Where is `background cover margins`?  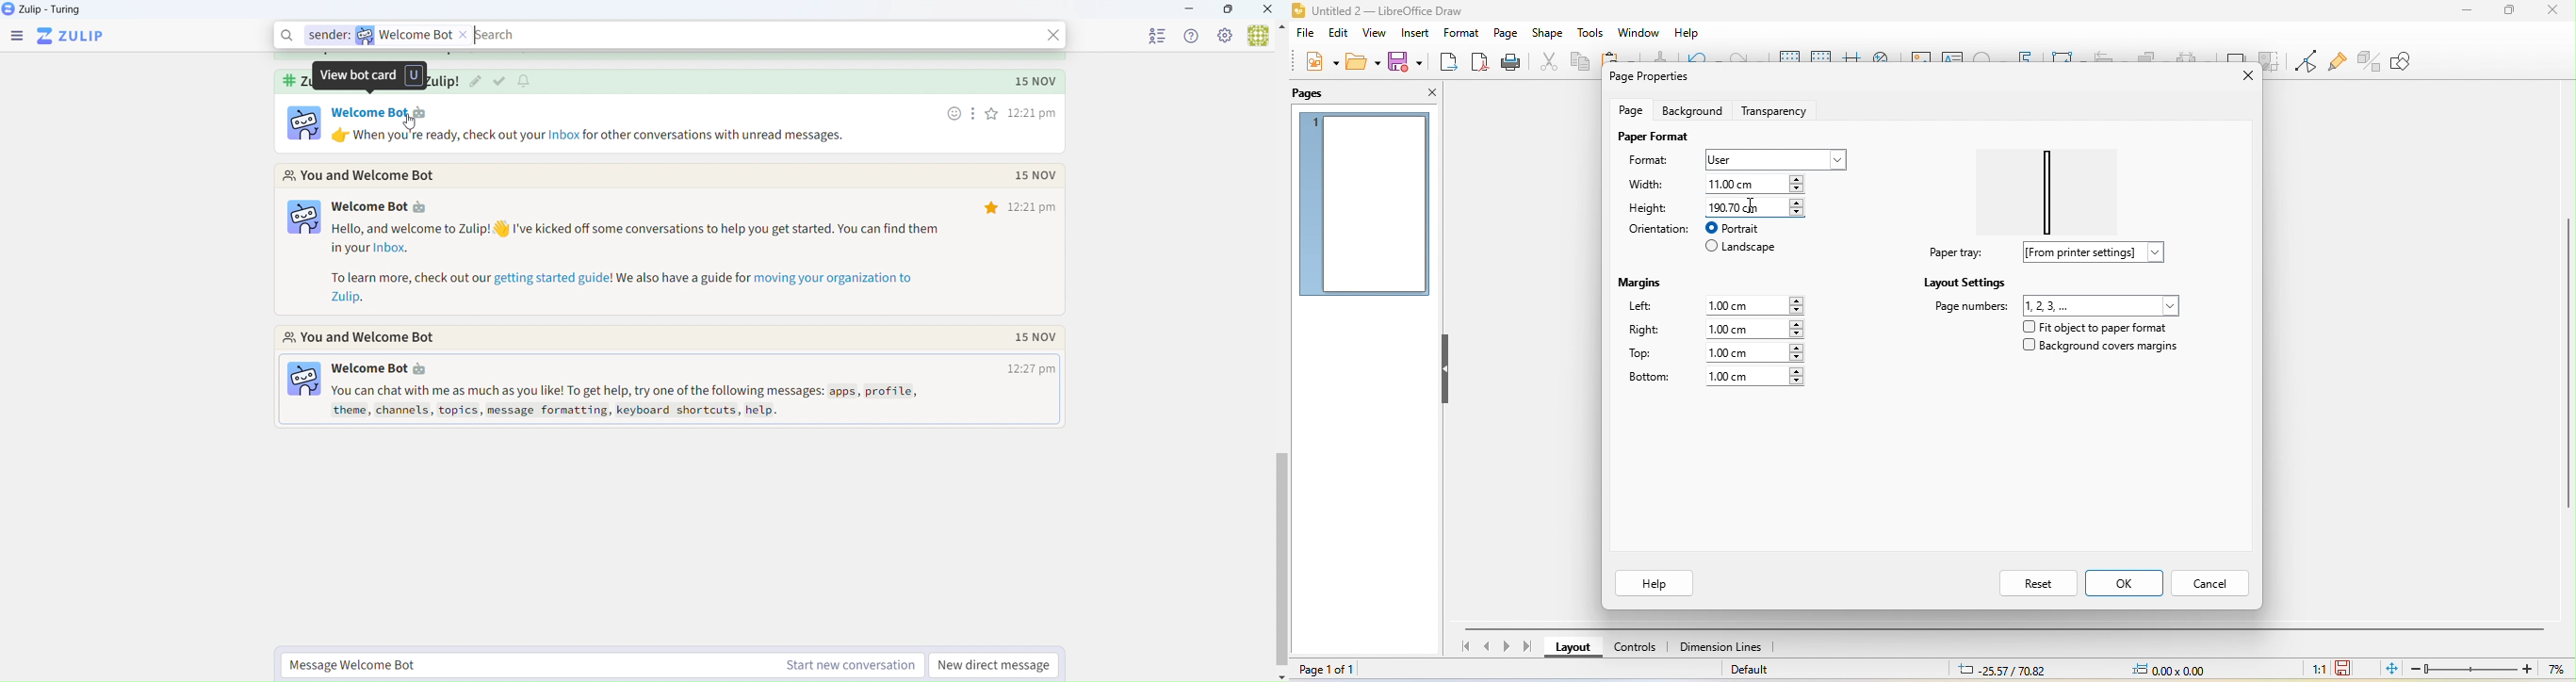
background cover margins is located at coordinates (2101, 349).